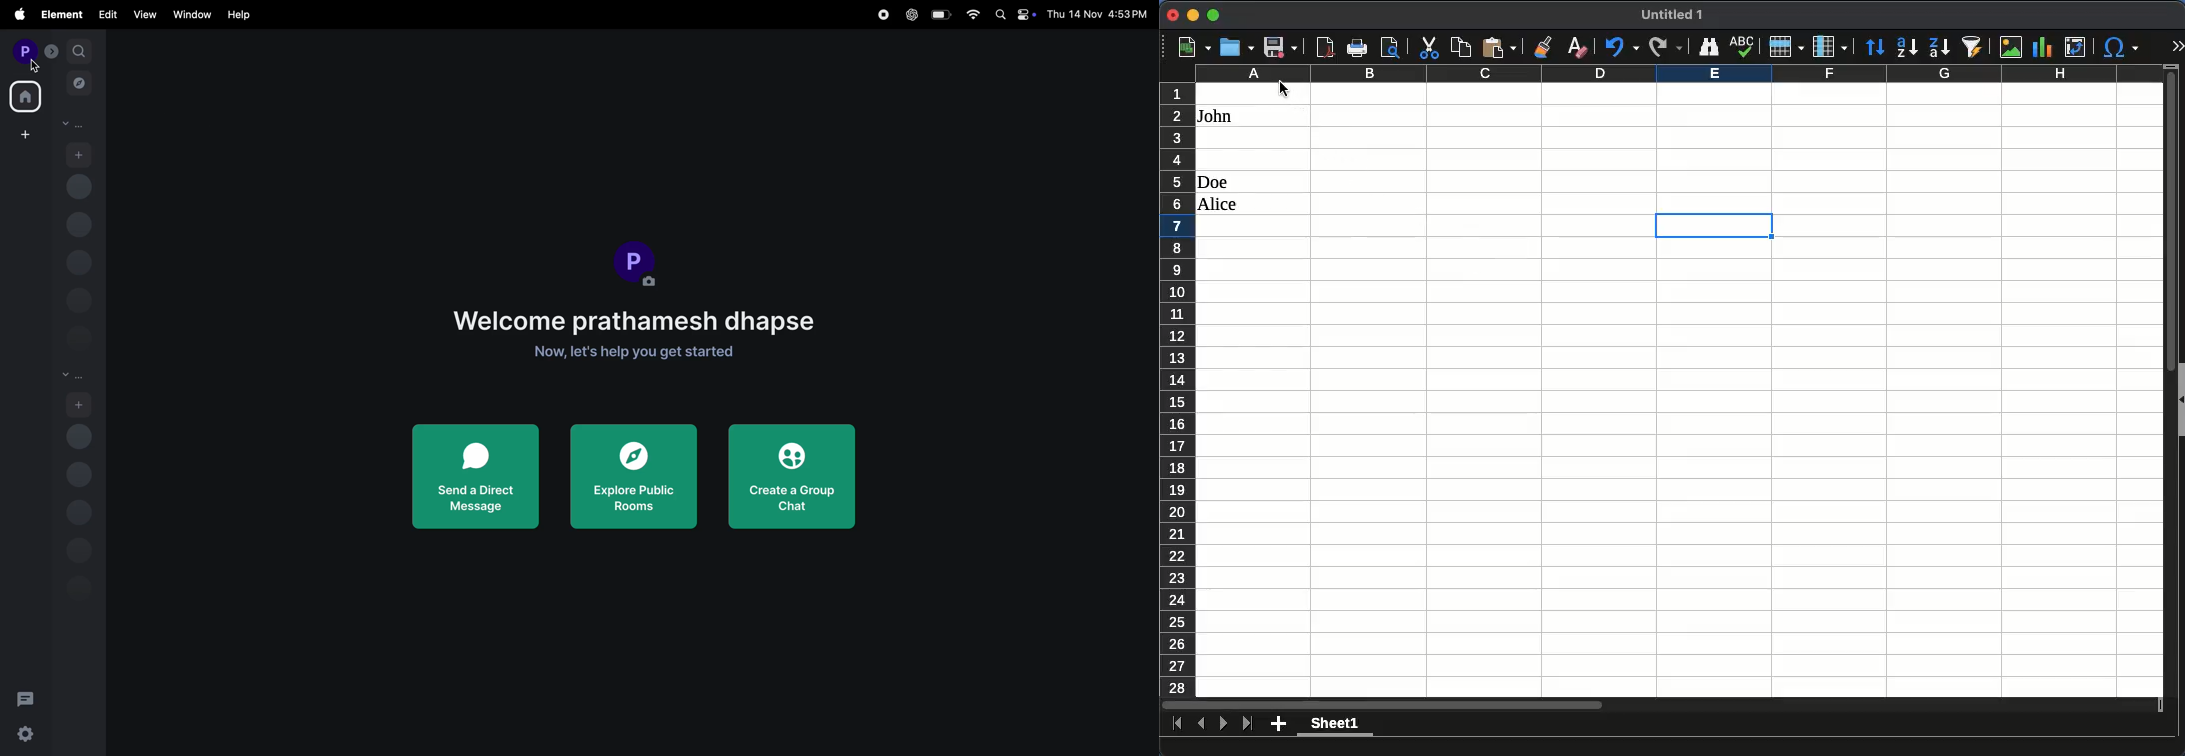 The height and width of the screenshot is (756, 2212). I want to click on autofilter, so click(1972, 46).